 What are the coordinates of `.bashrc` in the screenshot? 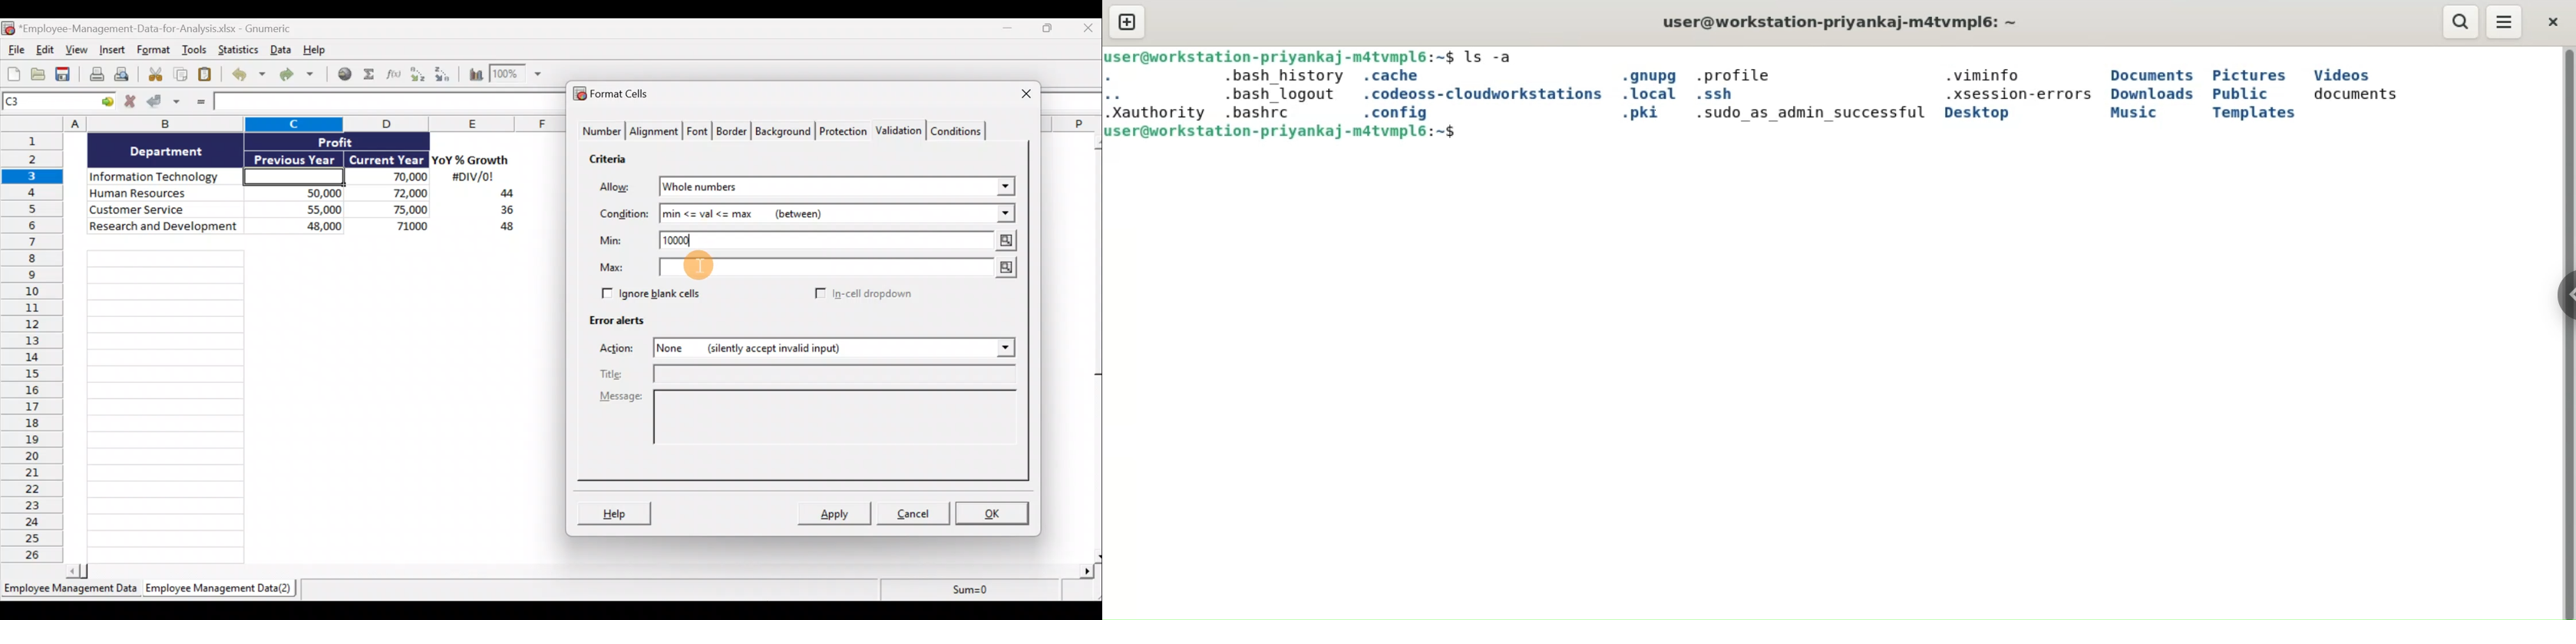 It's located at (1258, 111).